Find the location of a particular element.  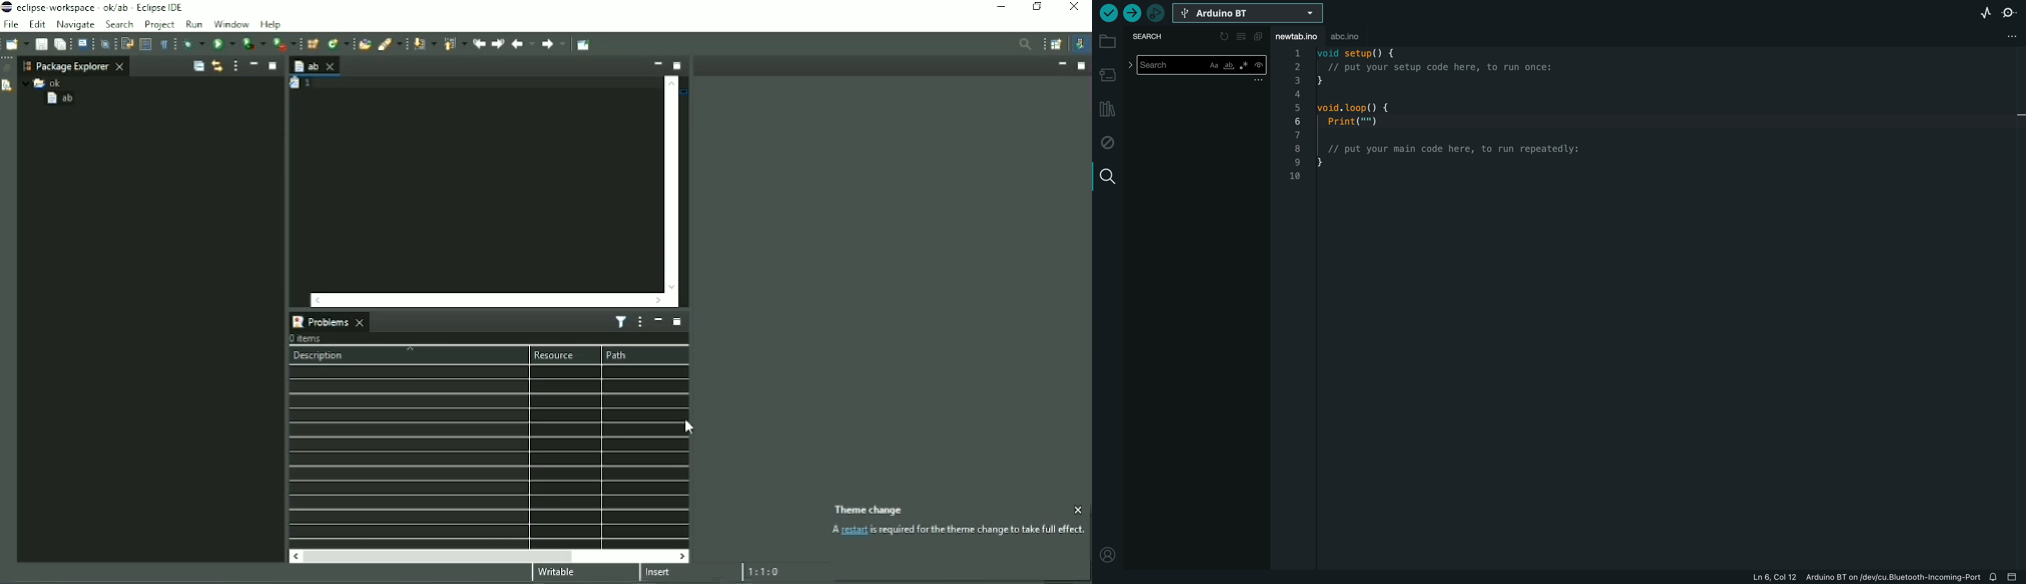

Run Last Tool is located at coordinates (284, 44).